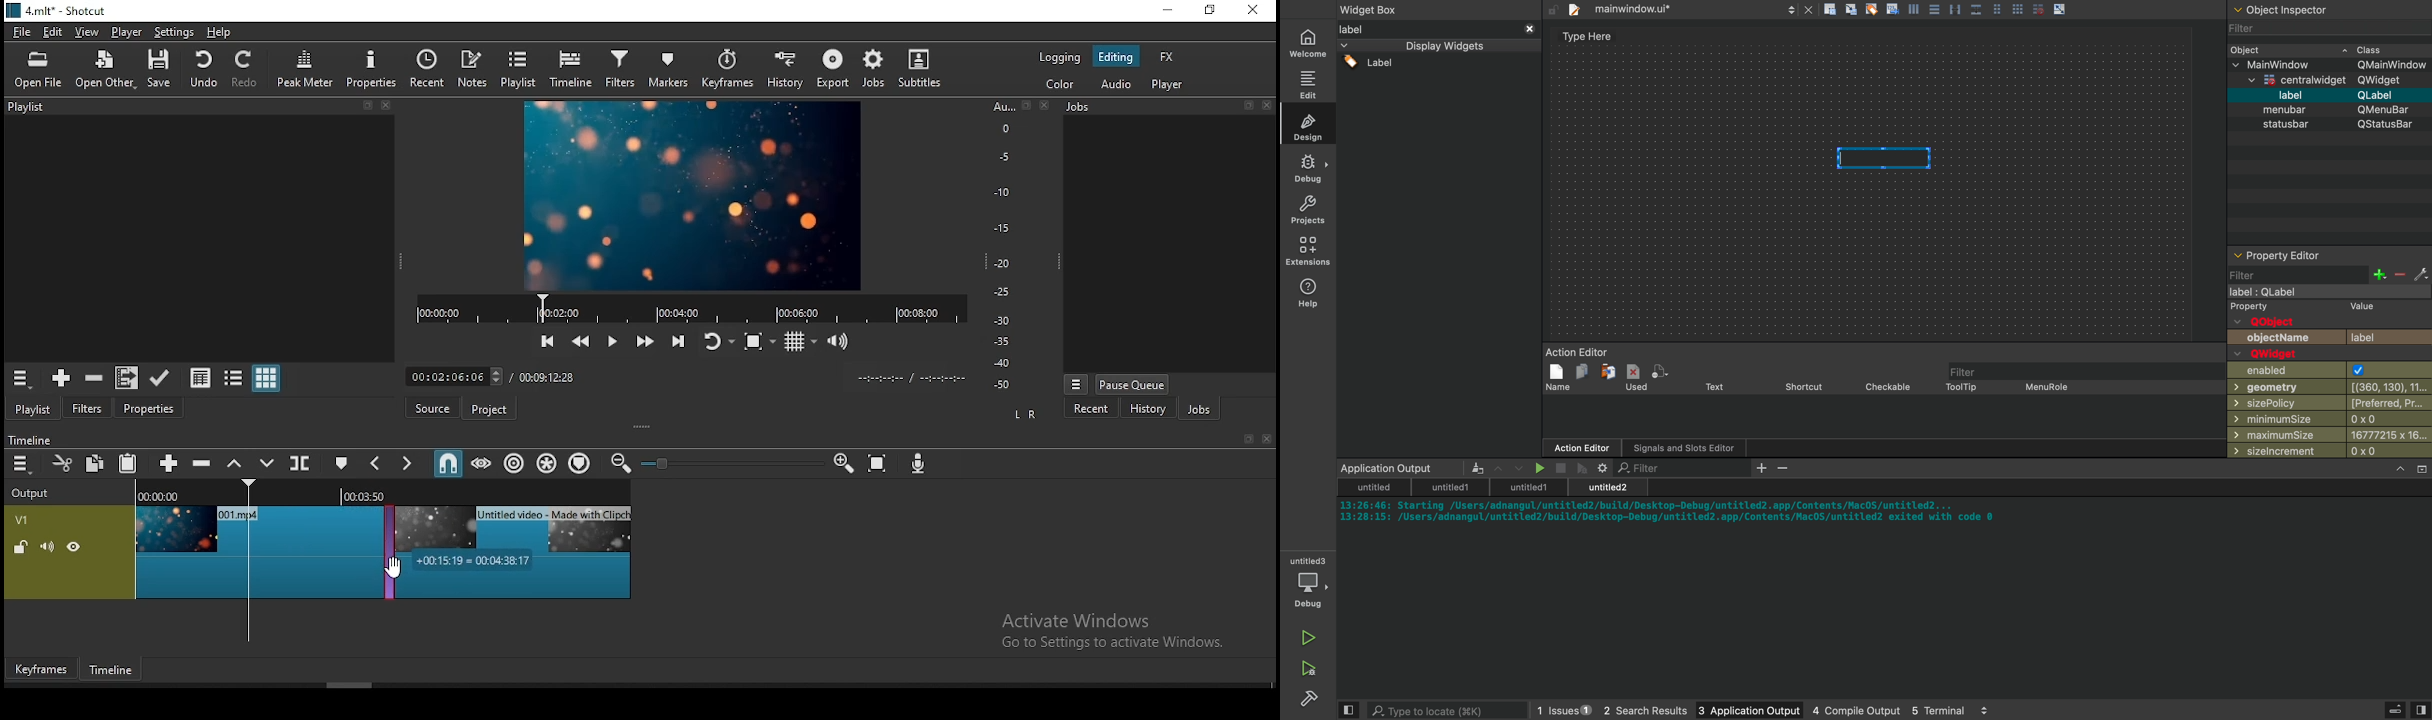  What do you see at coordinates (342, 462) in the screenshot?
I see `create/edit marker` at bounding box center [342, 462].